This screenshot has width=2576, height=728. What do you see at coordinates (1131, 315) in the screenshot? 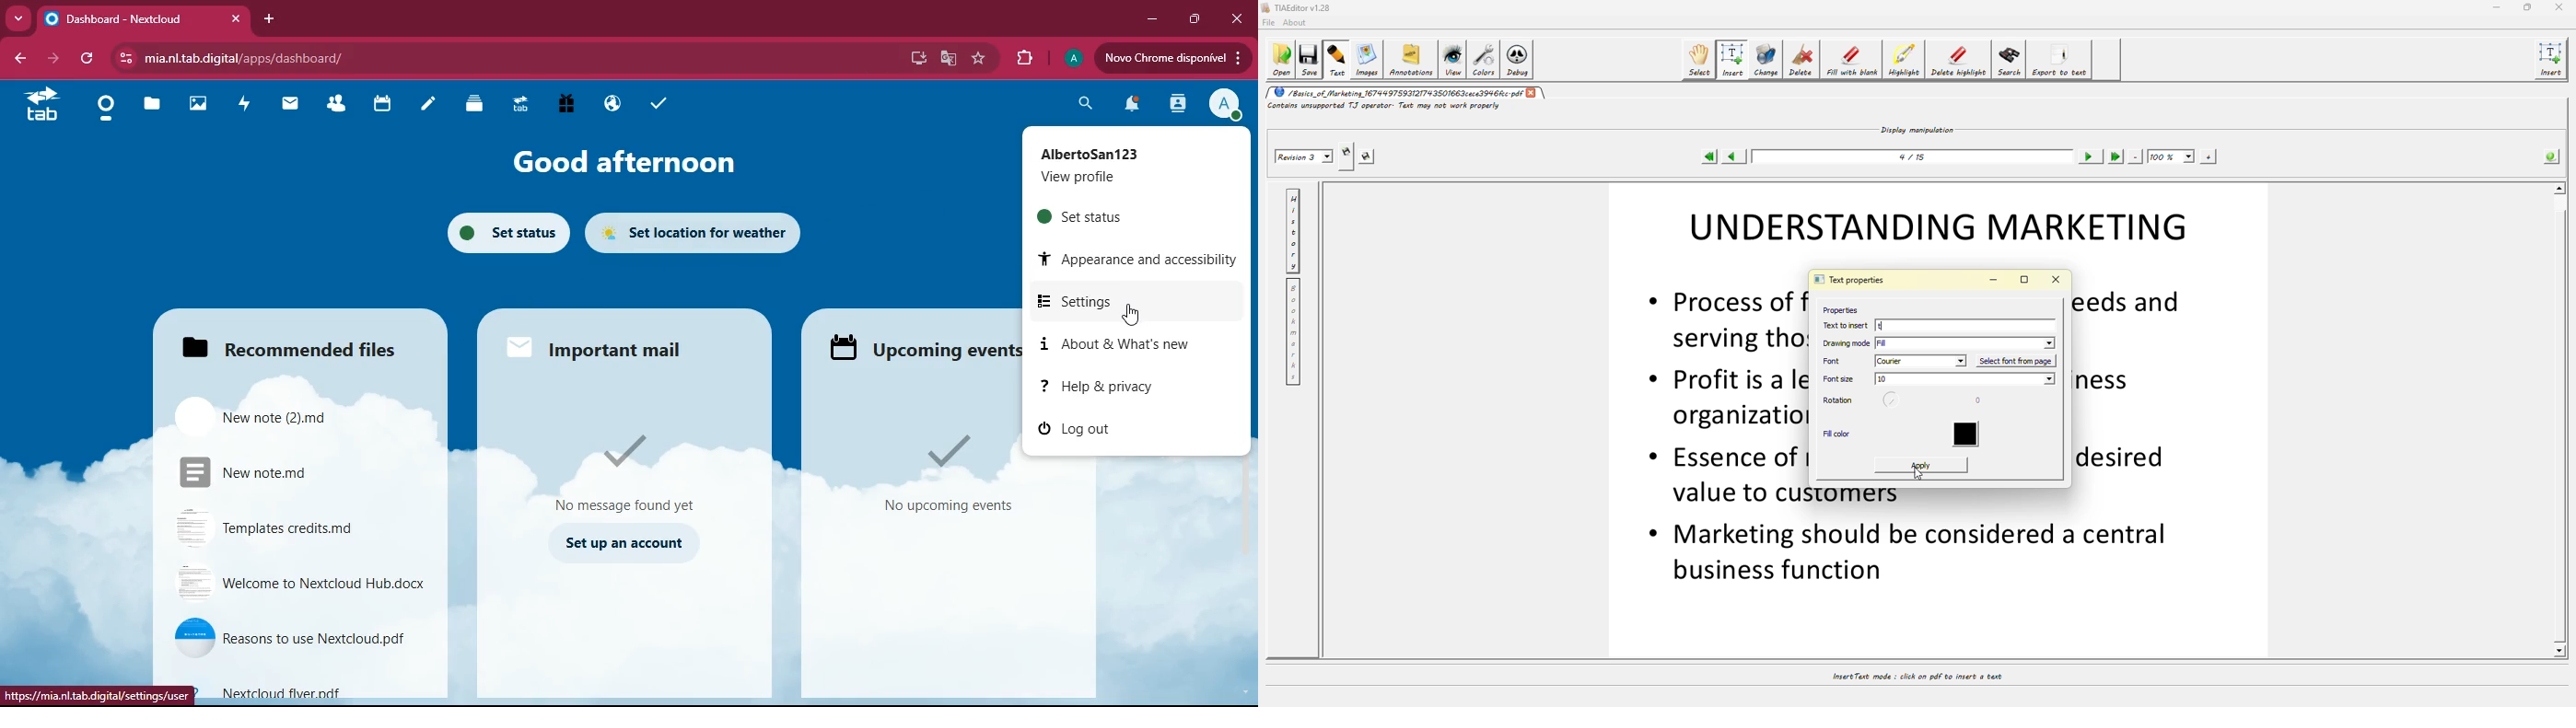
I see `cursor` at bounding box center [1131, 315].